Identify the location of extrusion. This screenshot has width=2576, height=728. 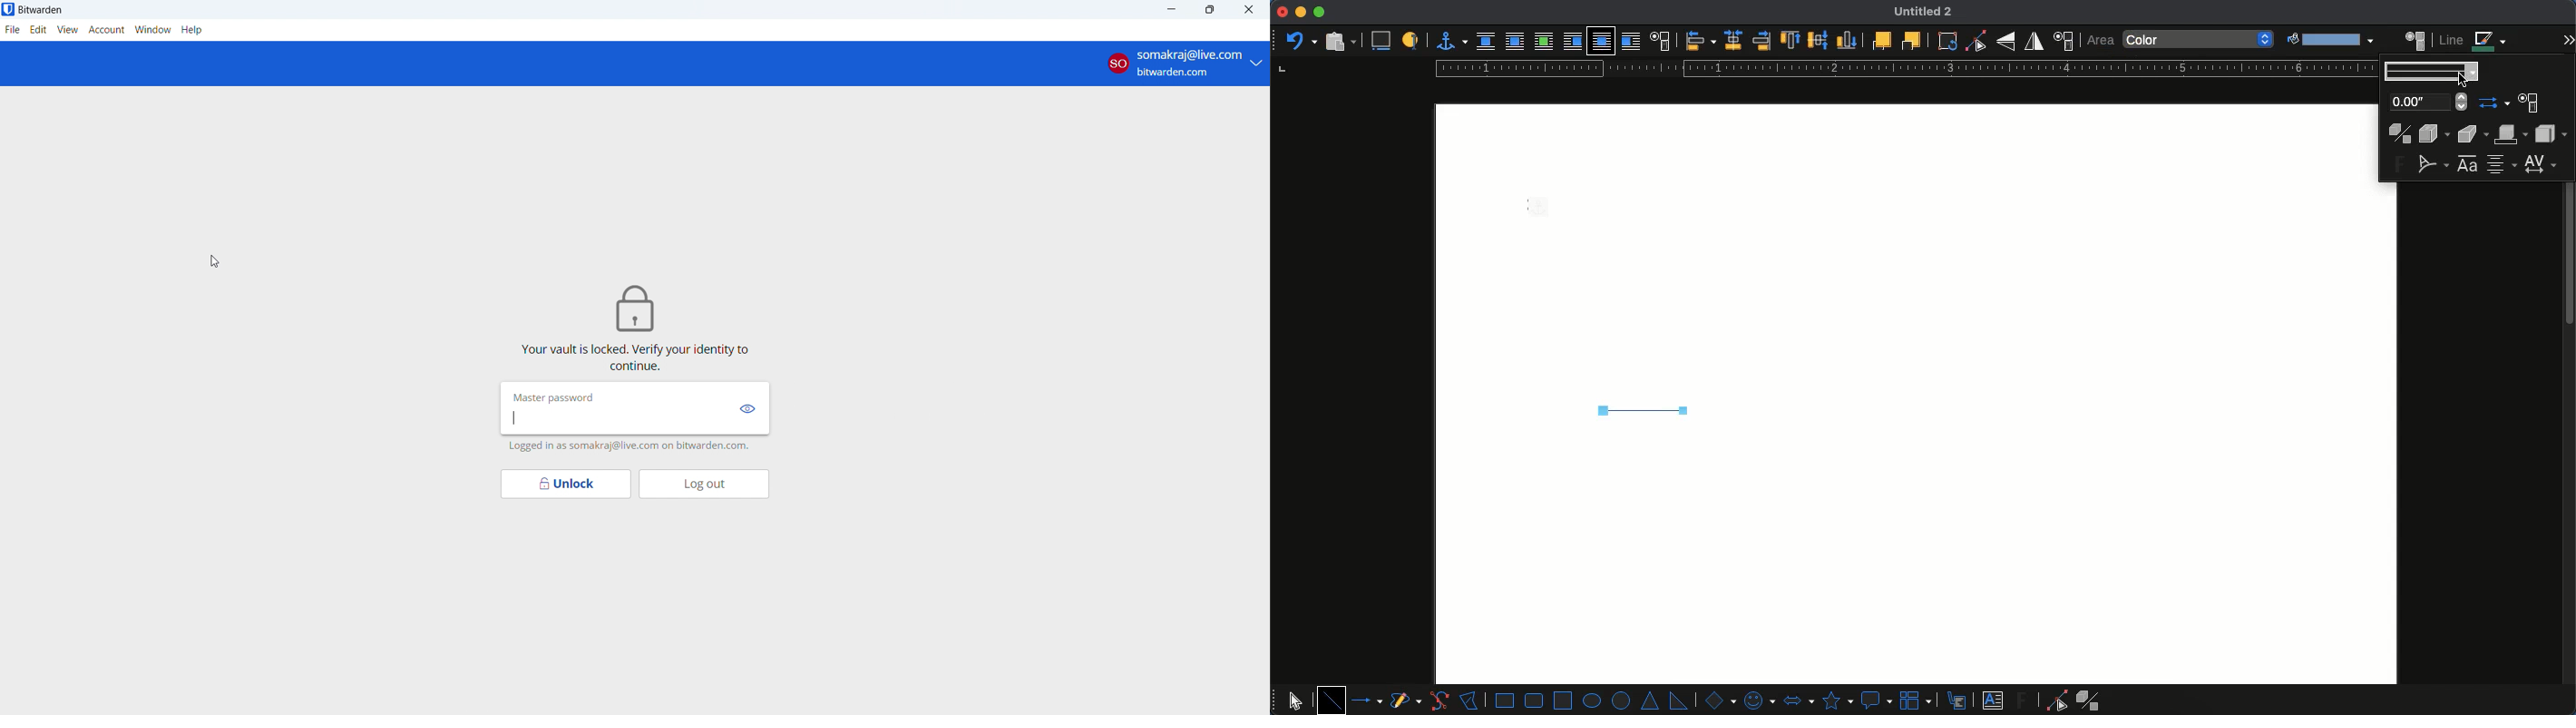
(2092, 700).